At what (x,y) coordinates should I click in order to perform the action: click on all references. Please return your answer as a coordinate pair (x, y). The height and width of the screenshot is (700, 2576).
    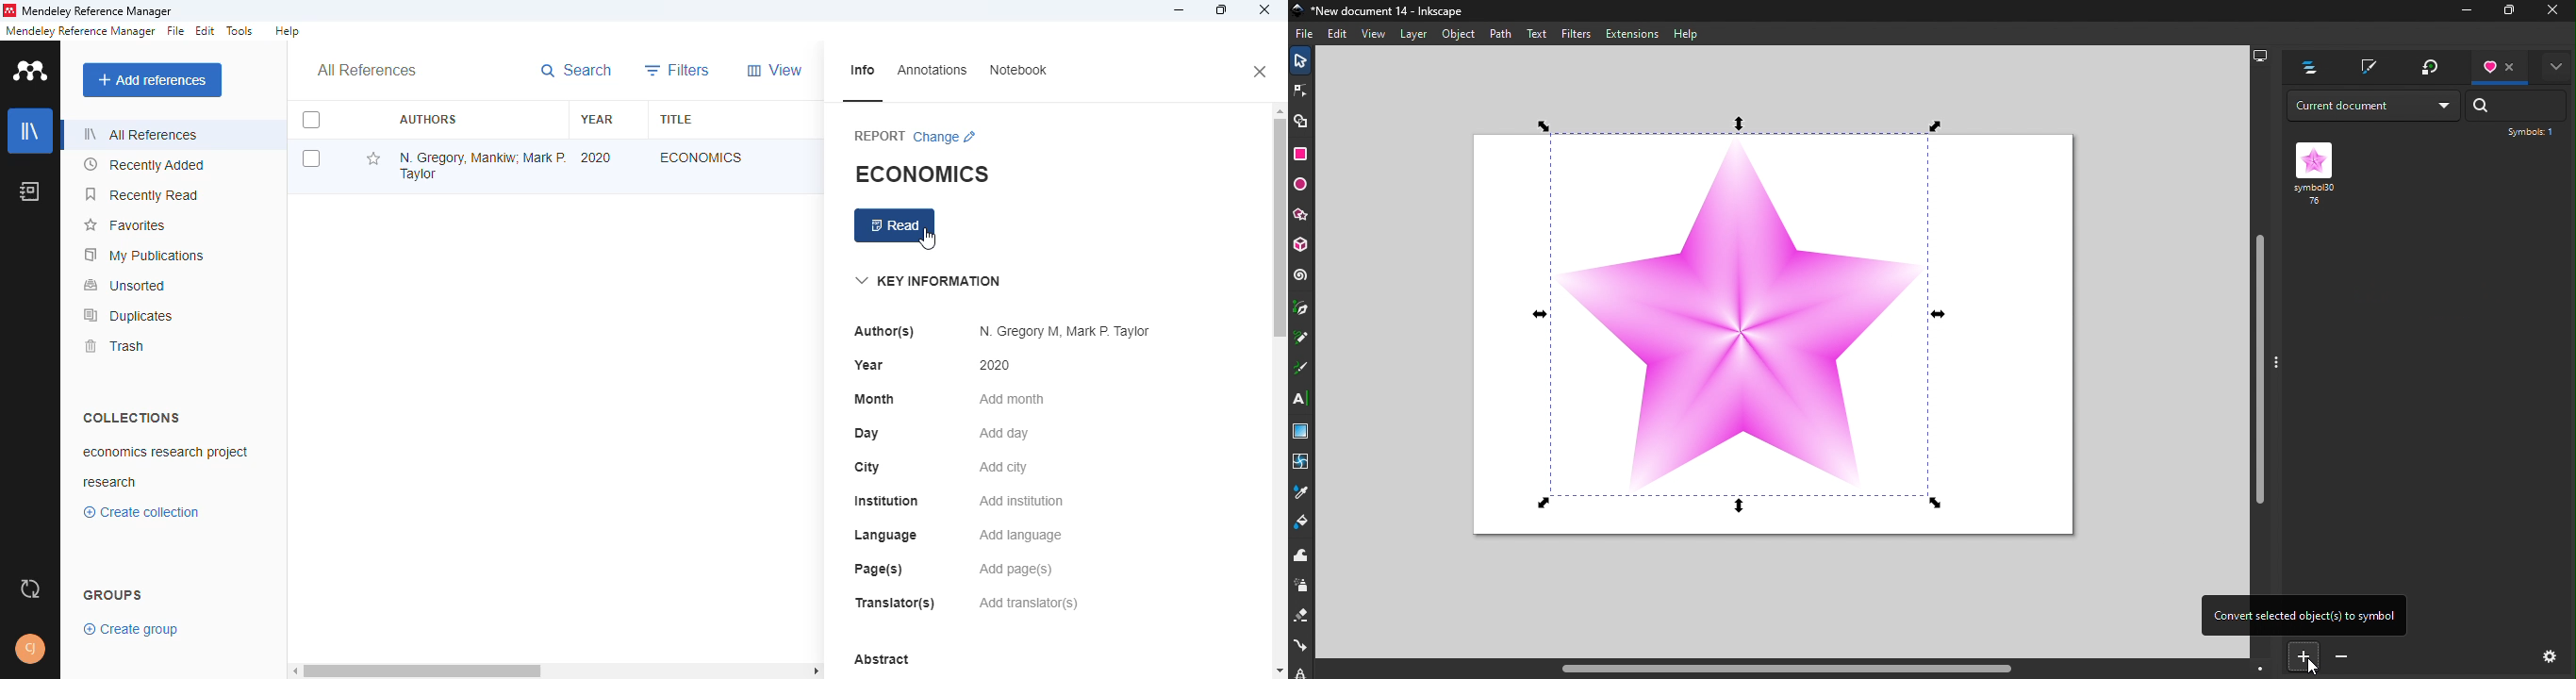
    Looking at the image, I should click on (369, 69).